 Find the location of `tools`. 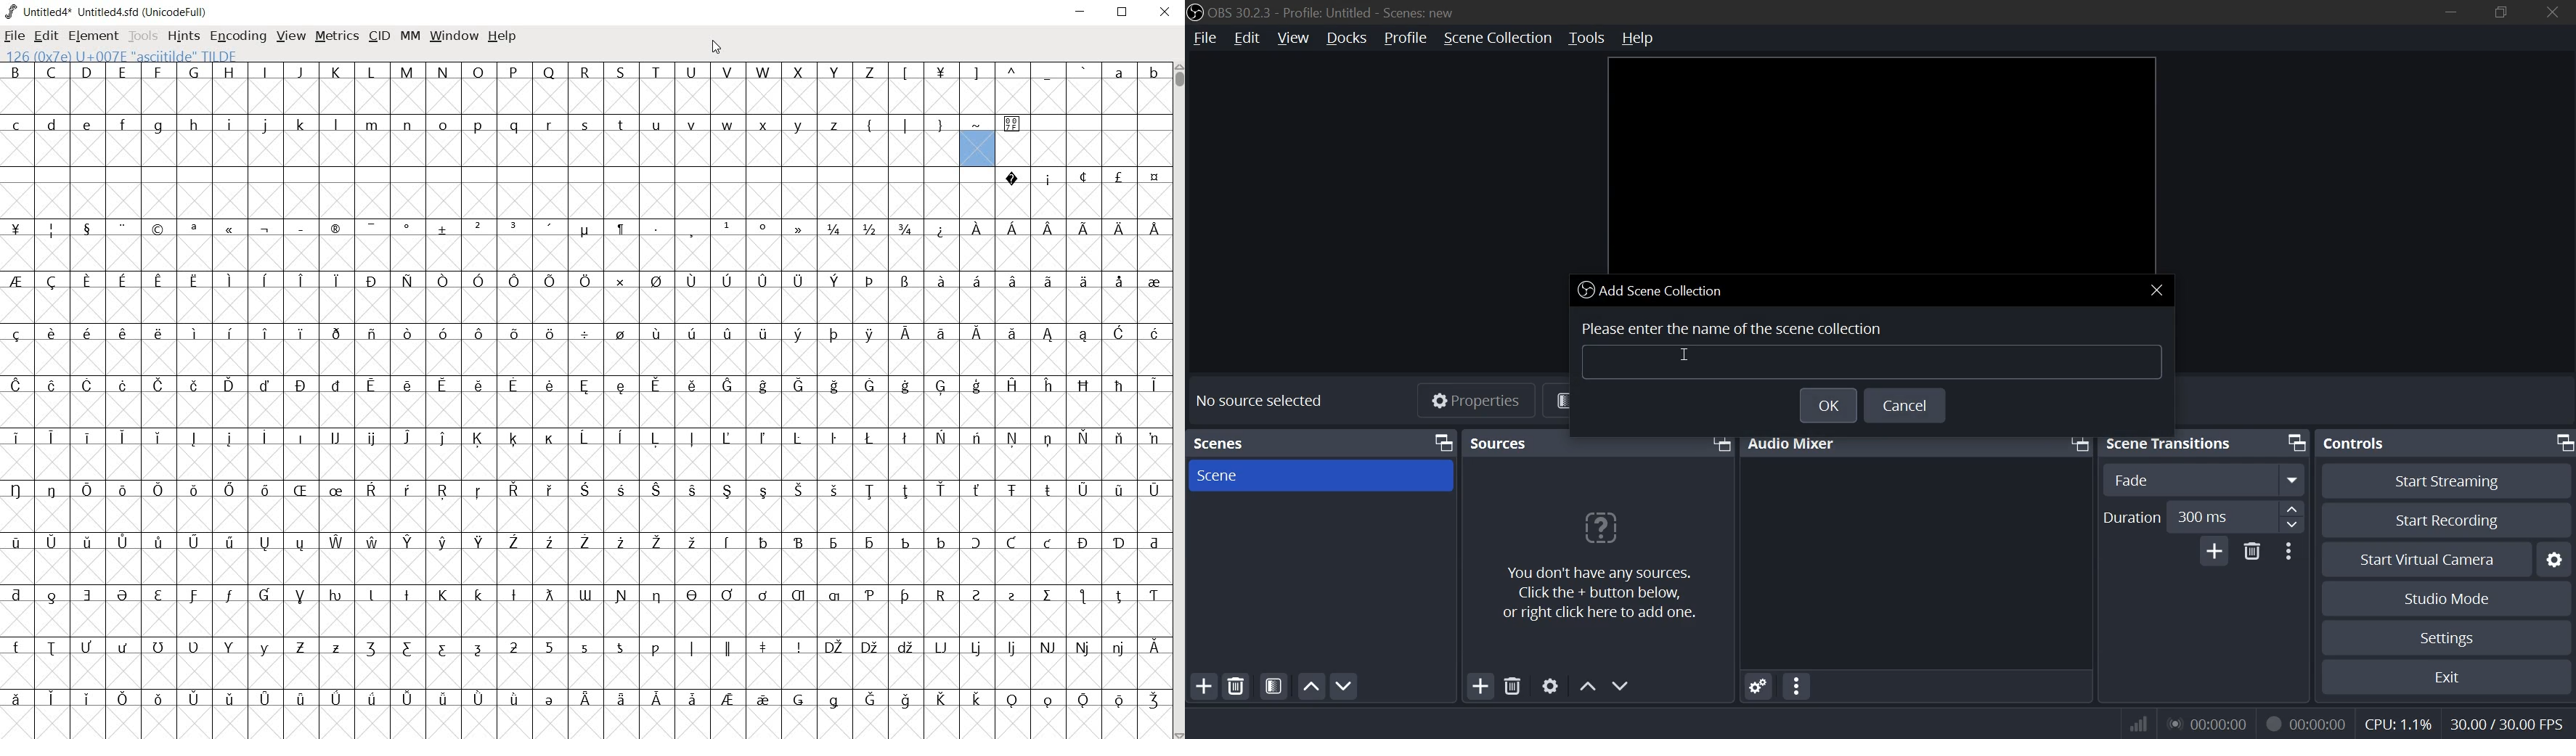

tools is located at coordinates (1586, 38).